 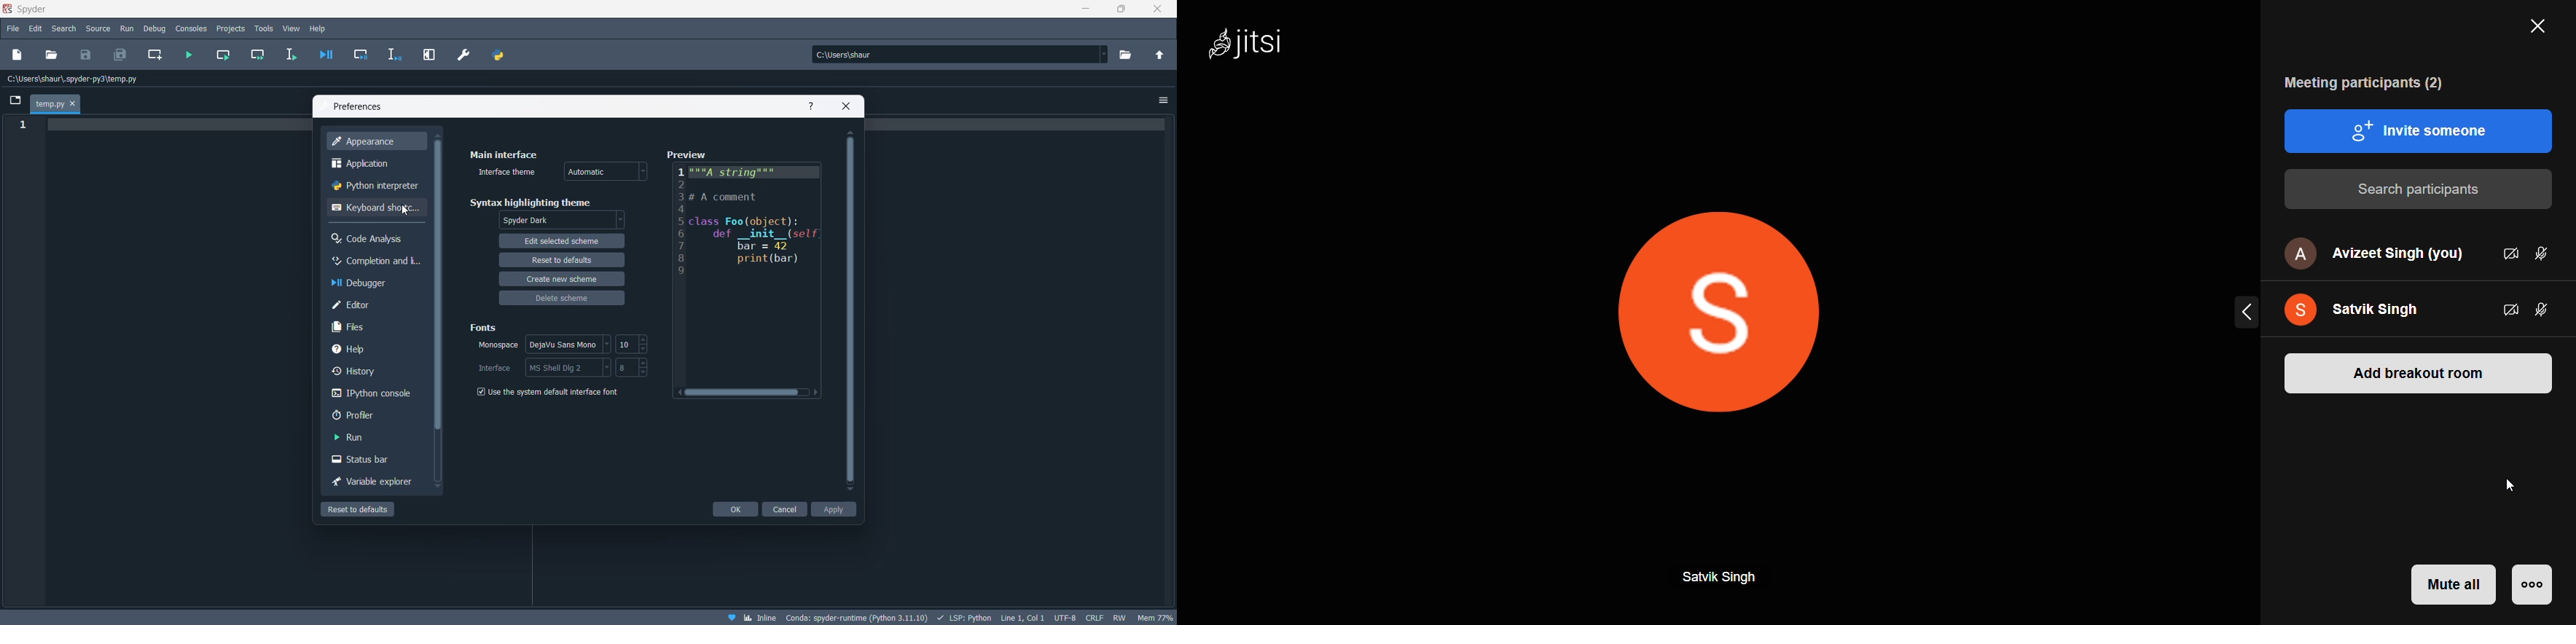 What do you see at coordinates (370, 351) in the screenshot?
I see `help` at bounding box center [370, 351].